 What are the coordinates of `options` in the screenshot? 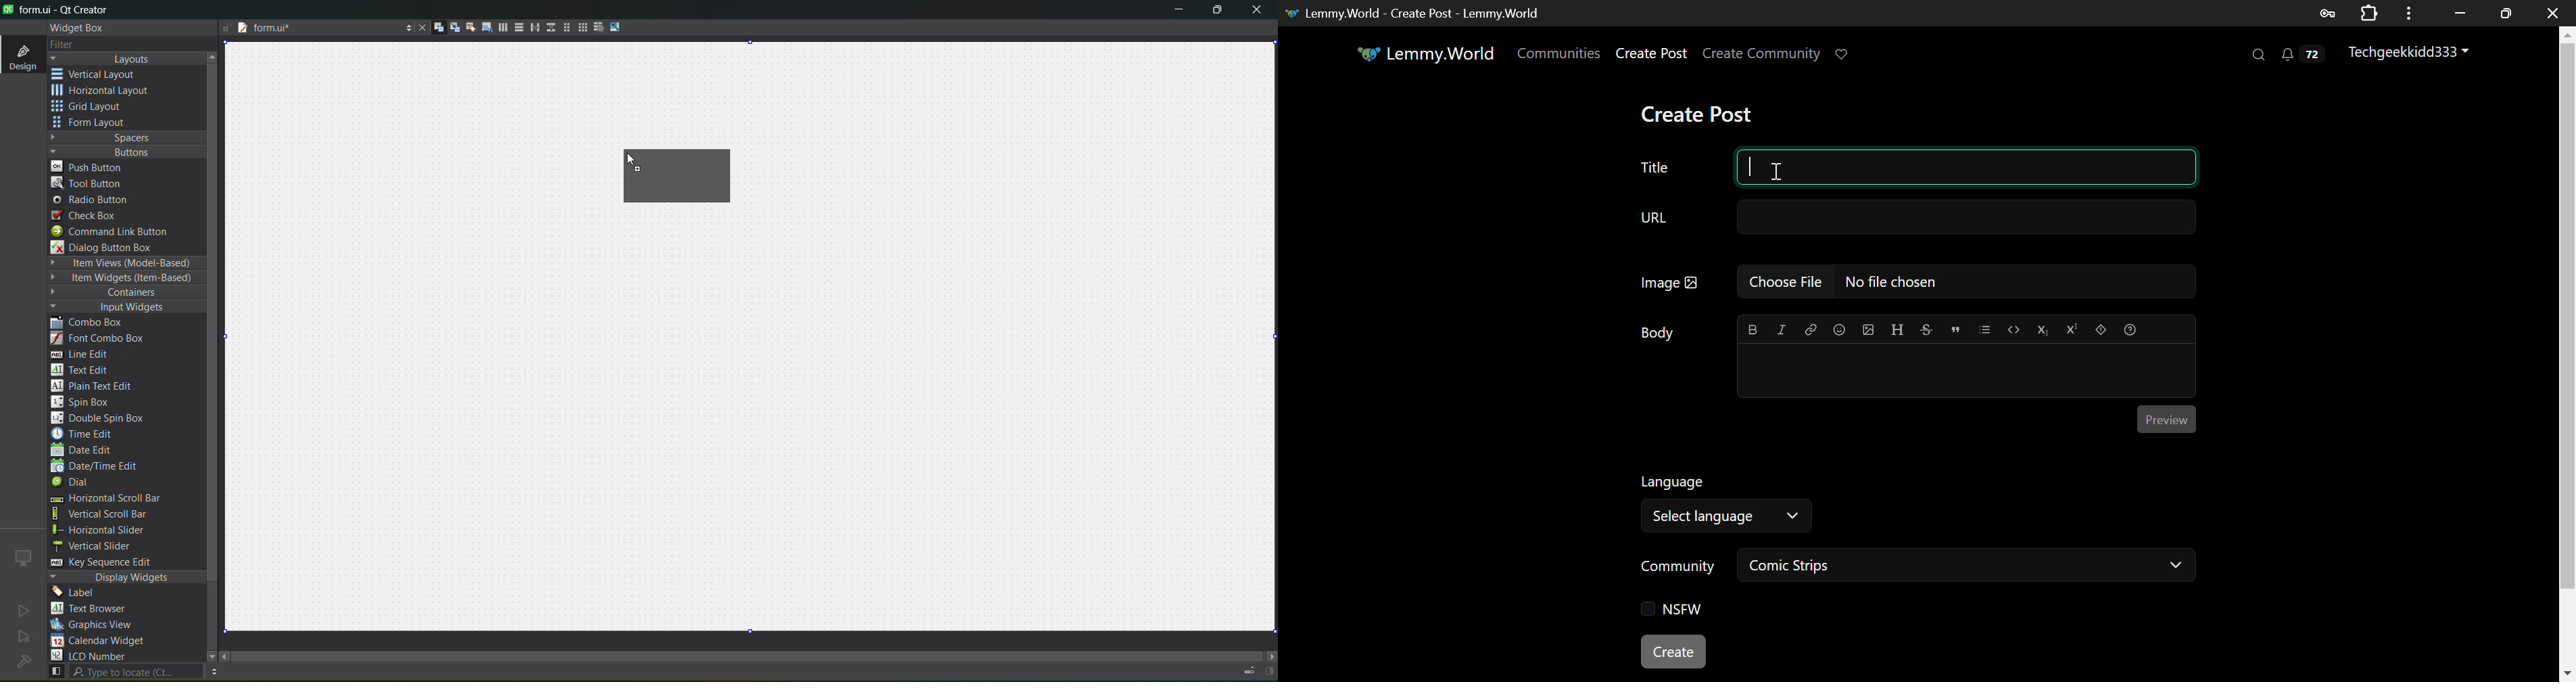 It's located at (405, 29).